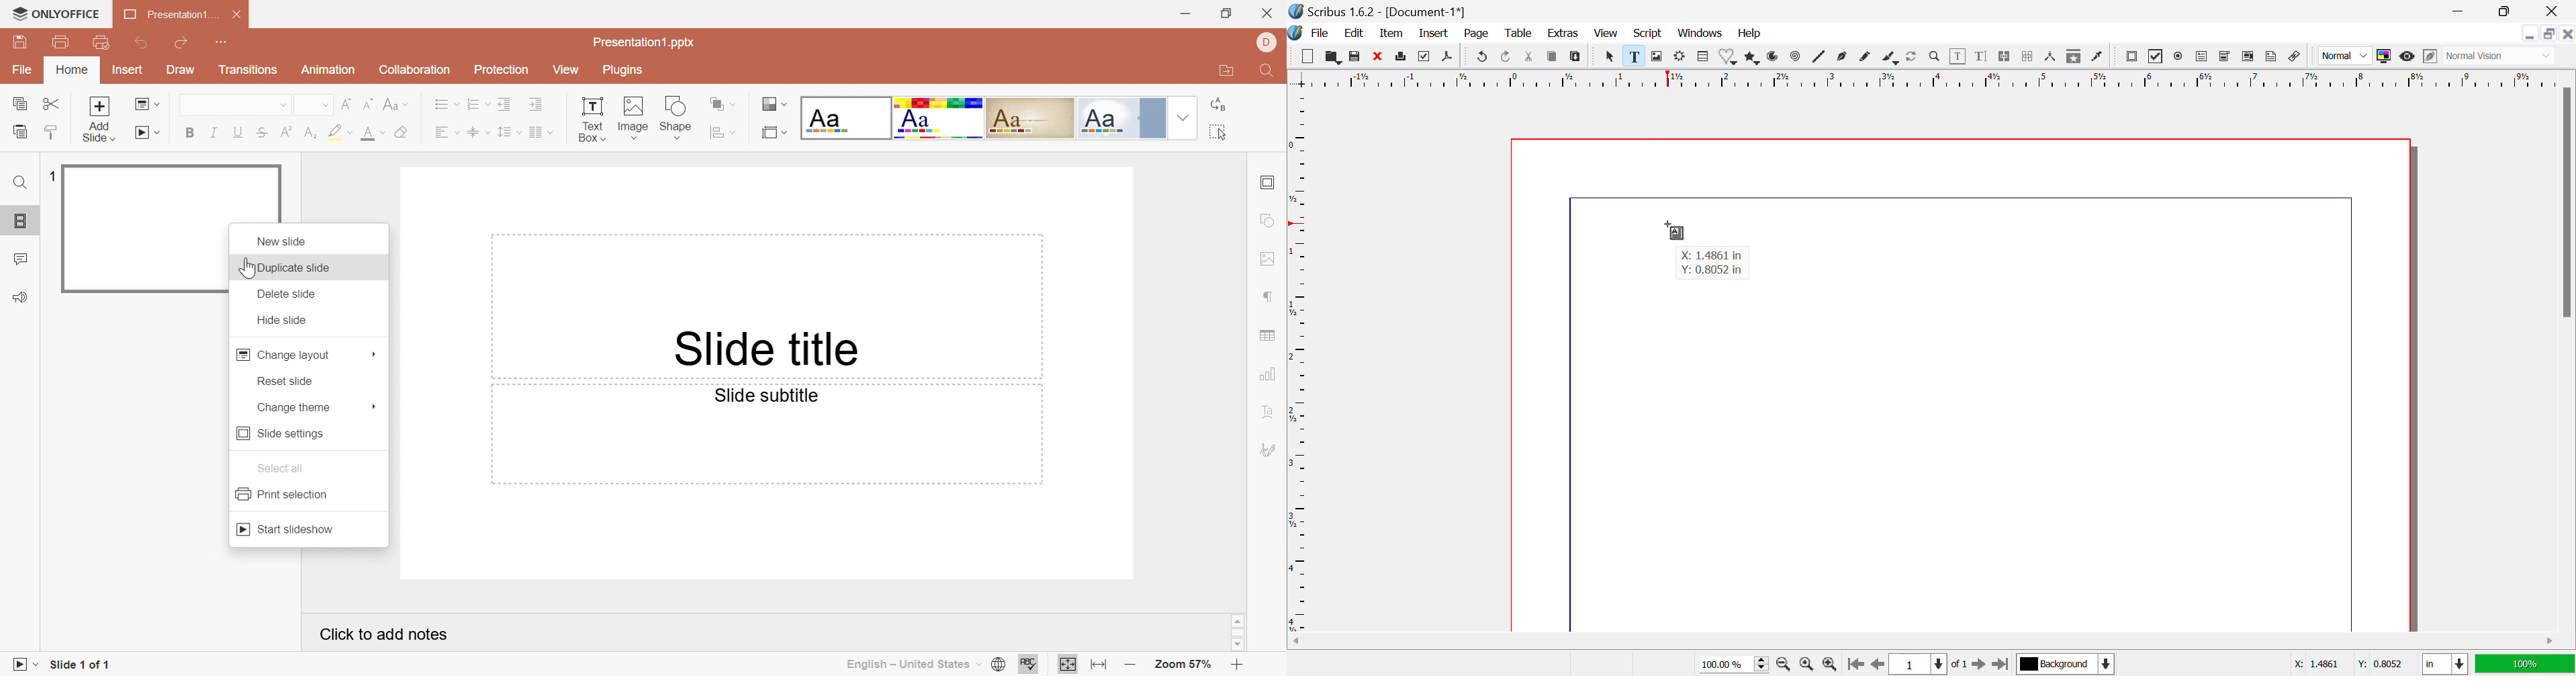  What do you see at coordinates (1562, 34) in the screenshot?
I see `Extras` at bounding box center [1562, 34].